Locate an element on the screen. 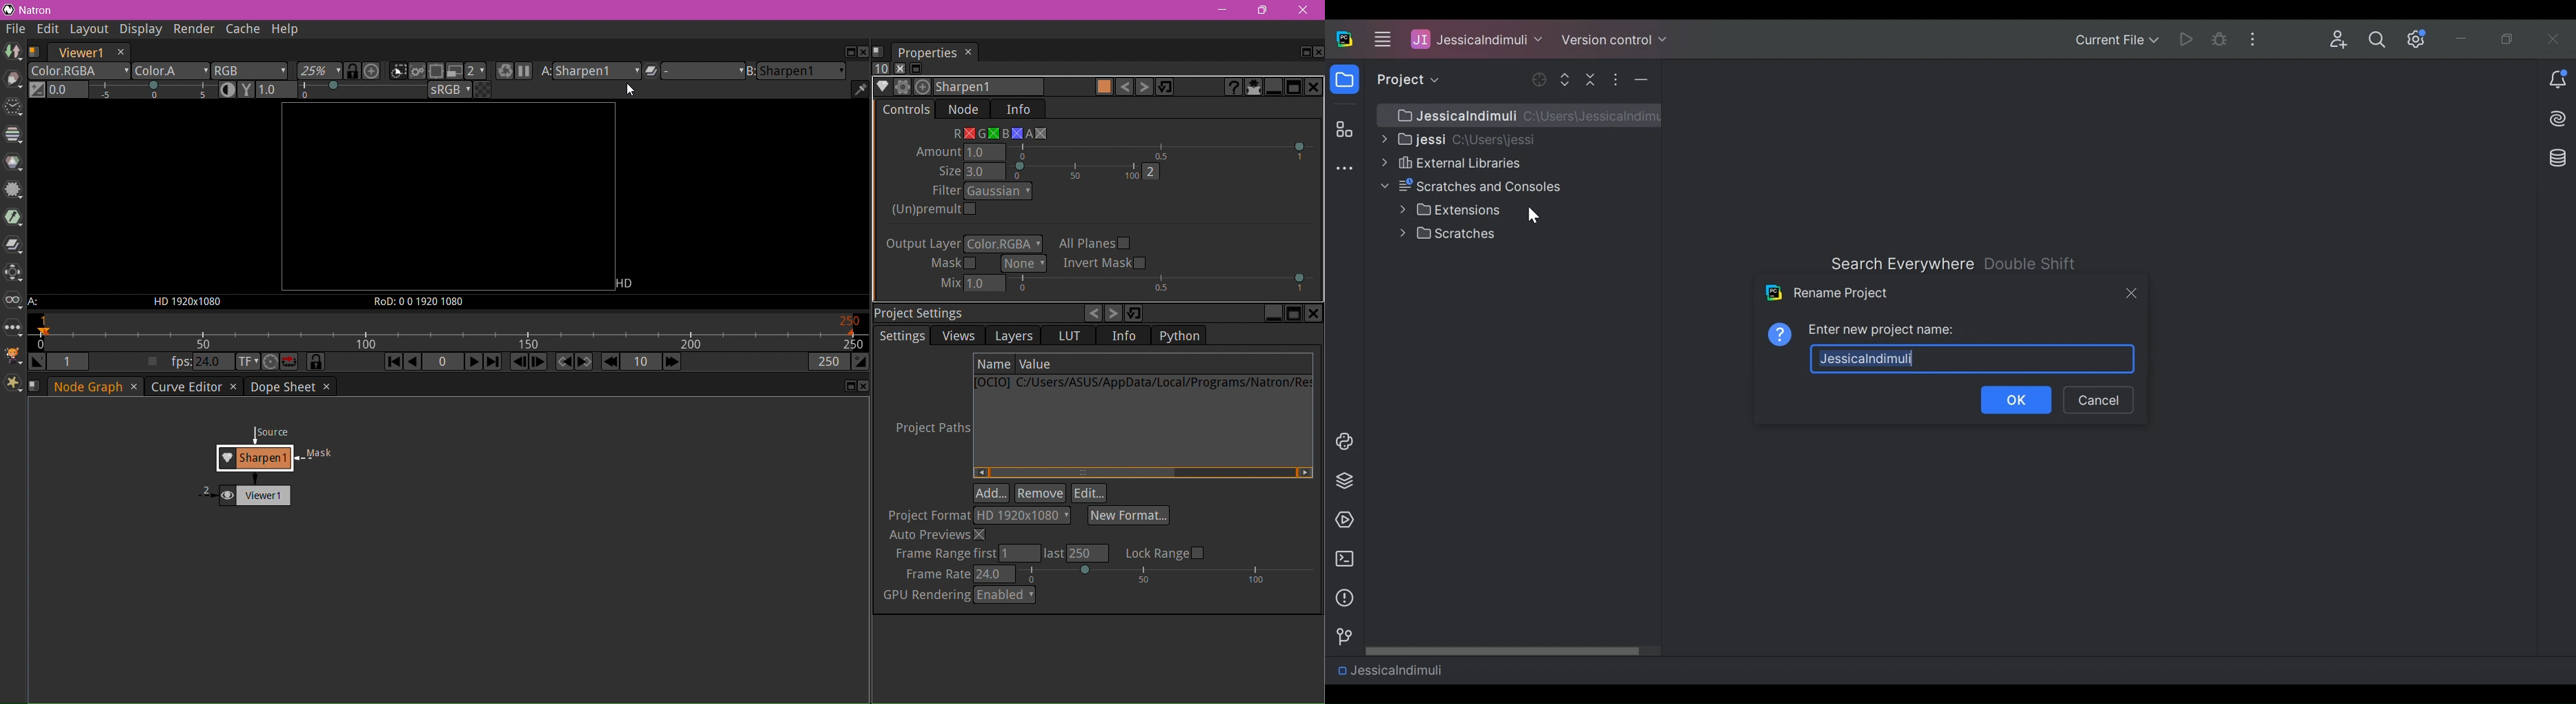 The height and width of the screenshot is (728, 2576). OK is located at coordinates (2018, 401).